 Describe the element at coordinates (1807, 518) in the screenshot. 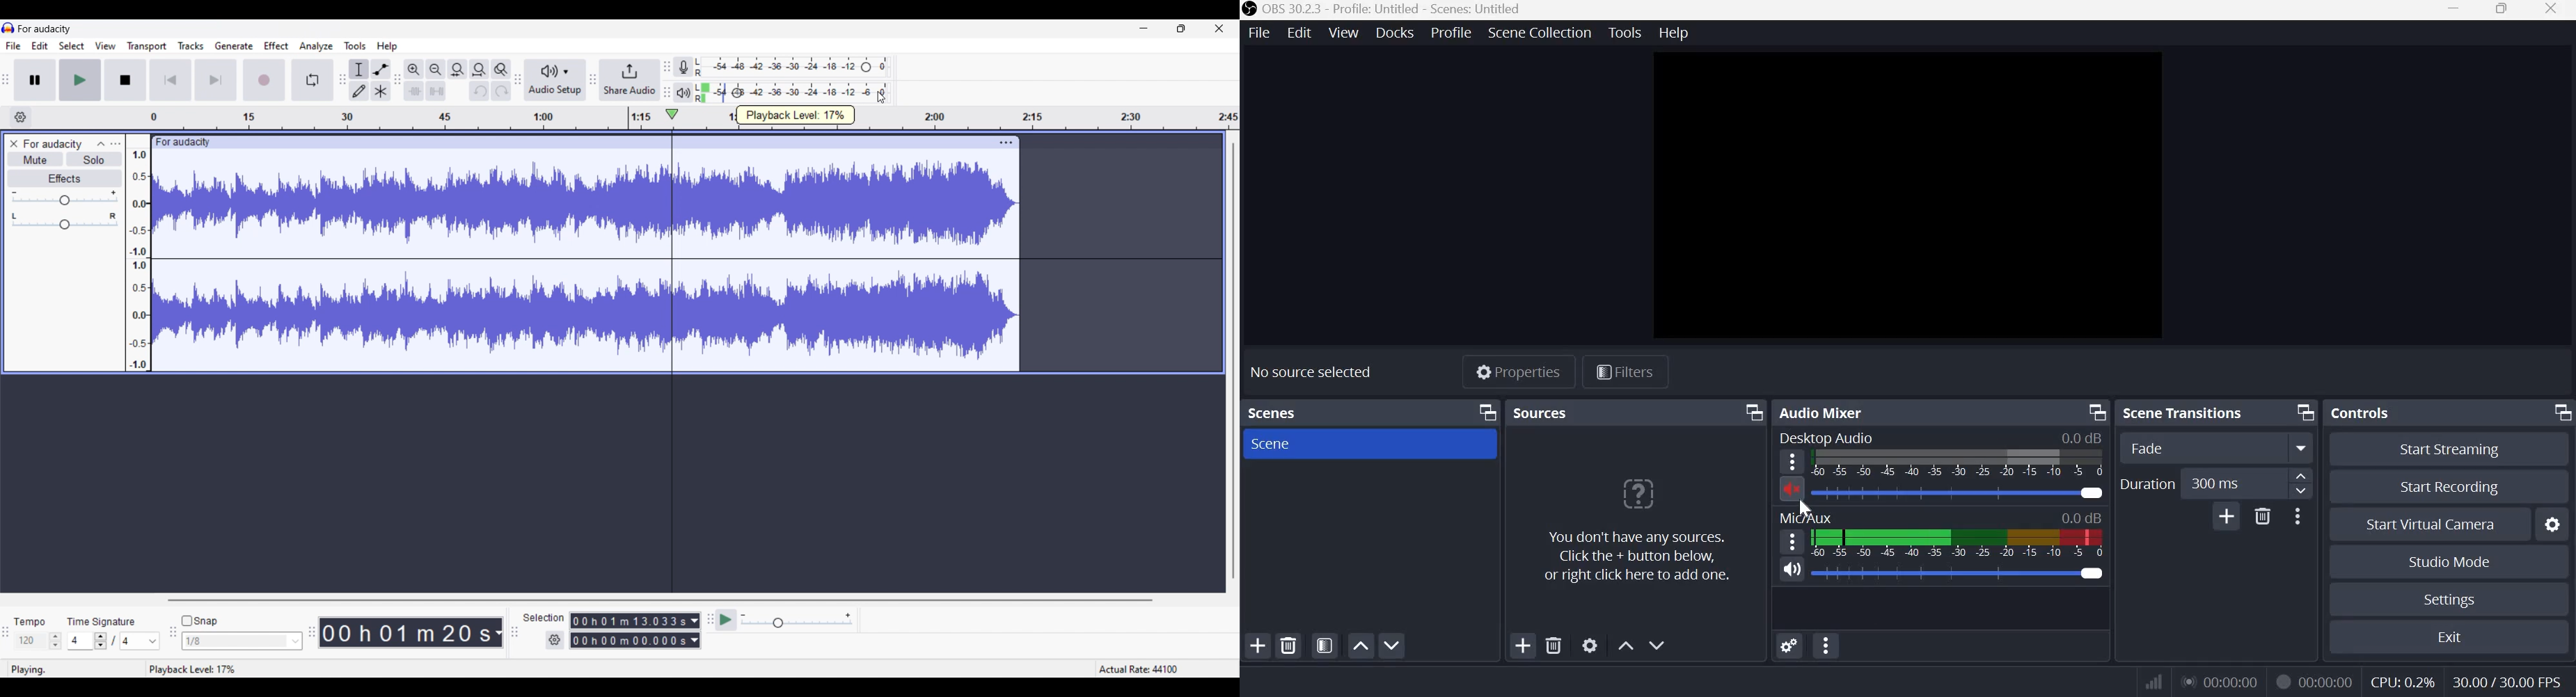

I see `Mic/Aux` at that location.